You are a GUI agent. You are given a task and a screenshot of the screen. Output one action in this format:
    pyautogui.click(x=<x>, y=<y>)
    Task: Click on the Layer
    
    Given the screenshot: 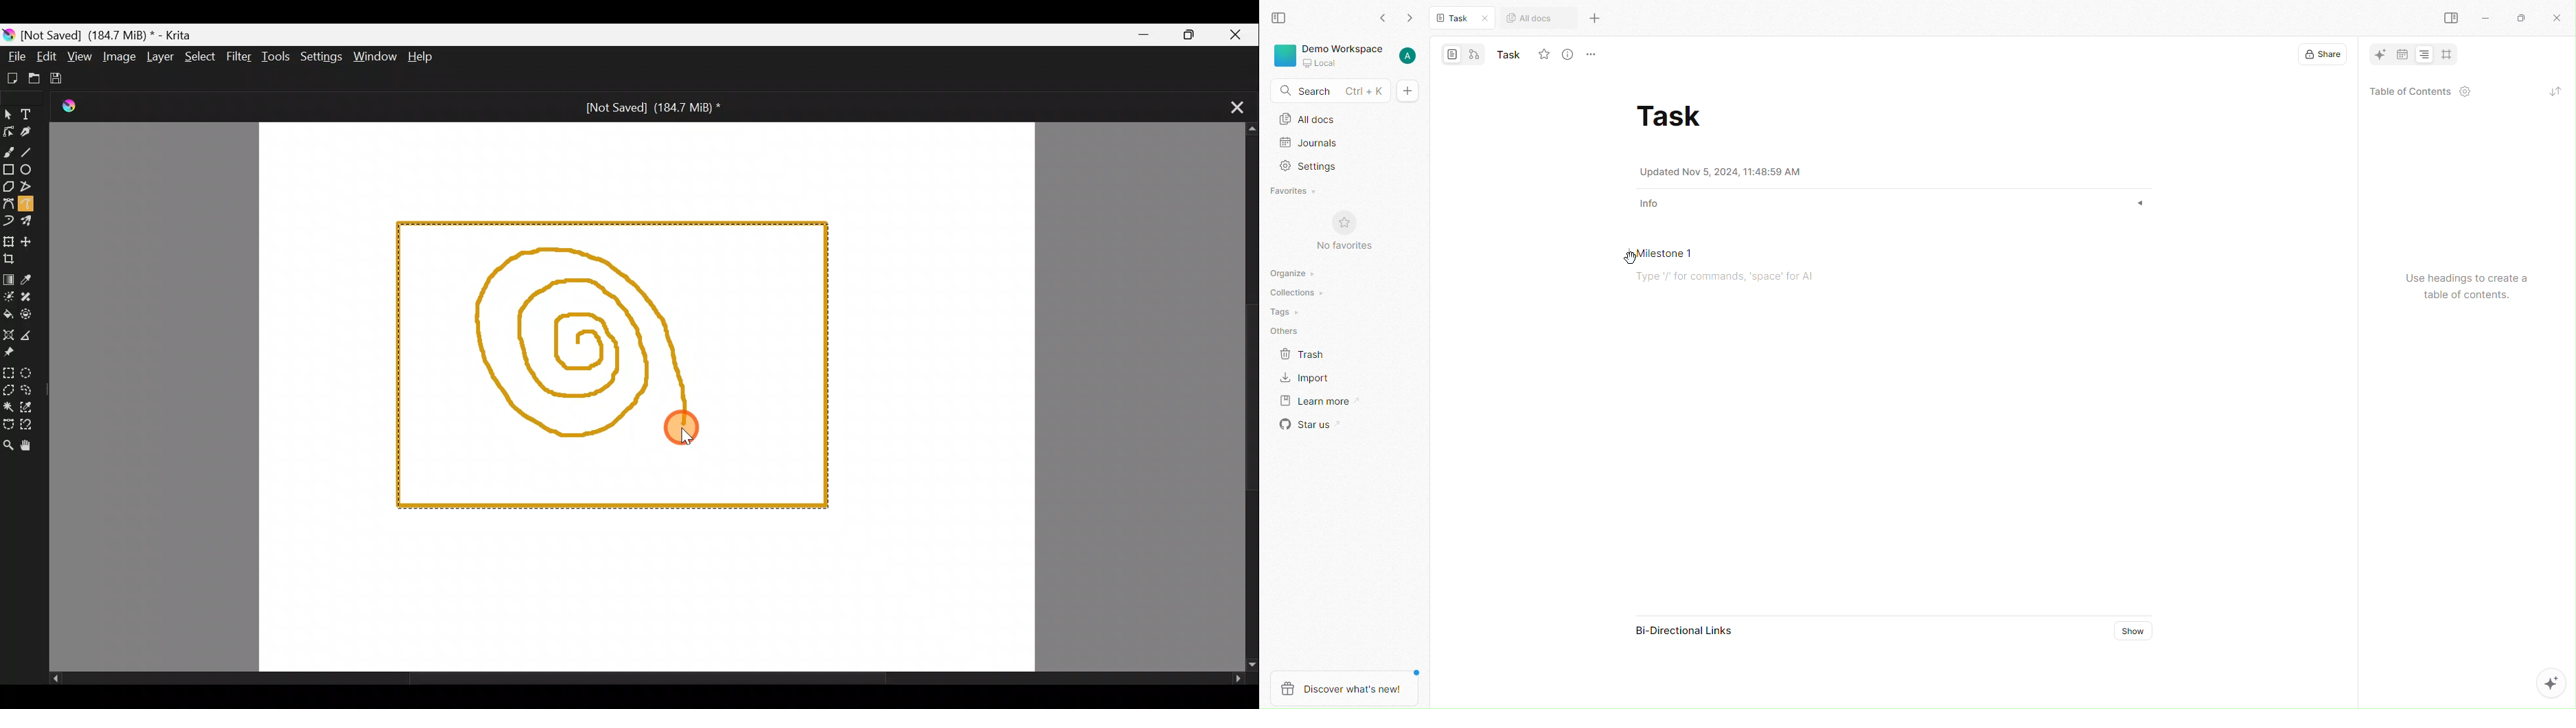 What is the action you would take?
    pyautogui.click(x=161, y=55)
    